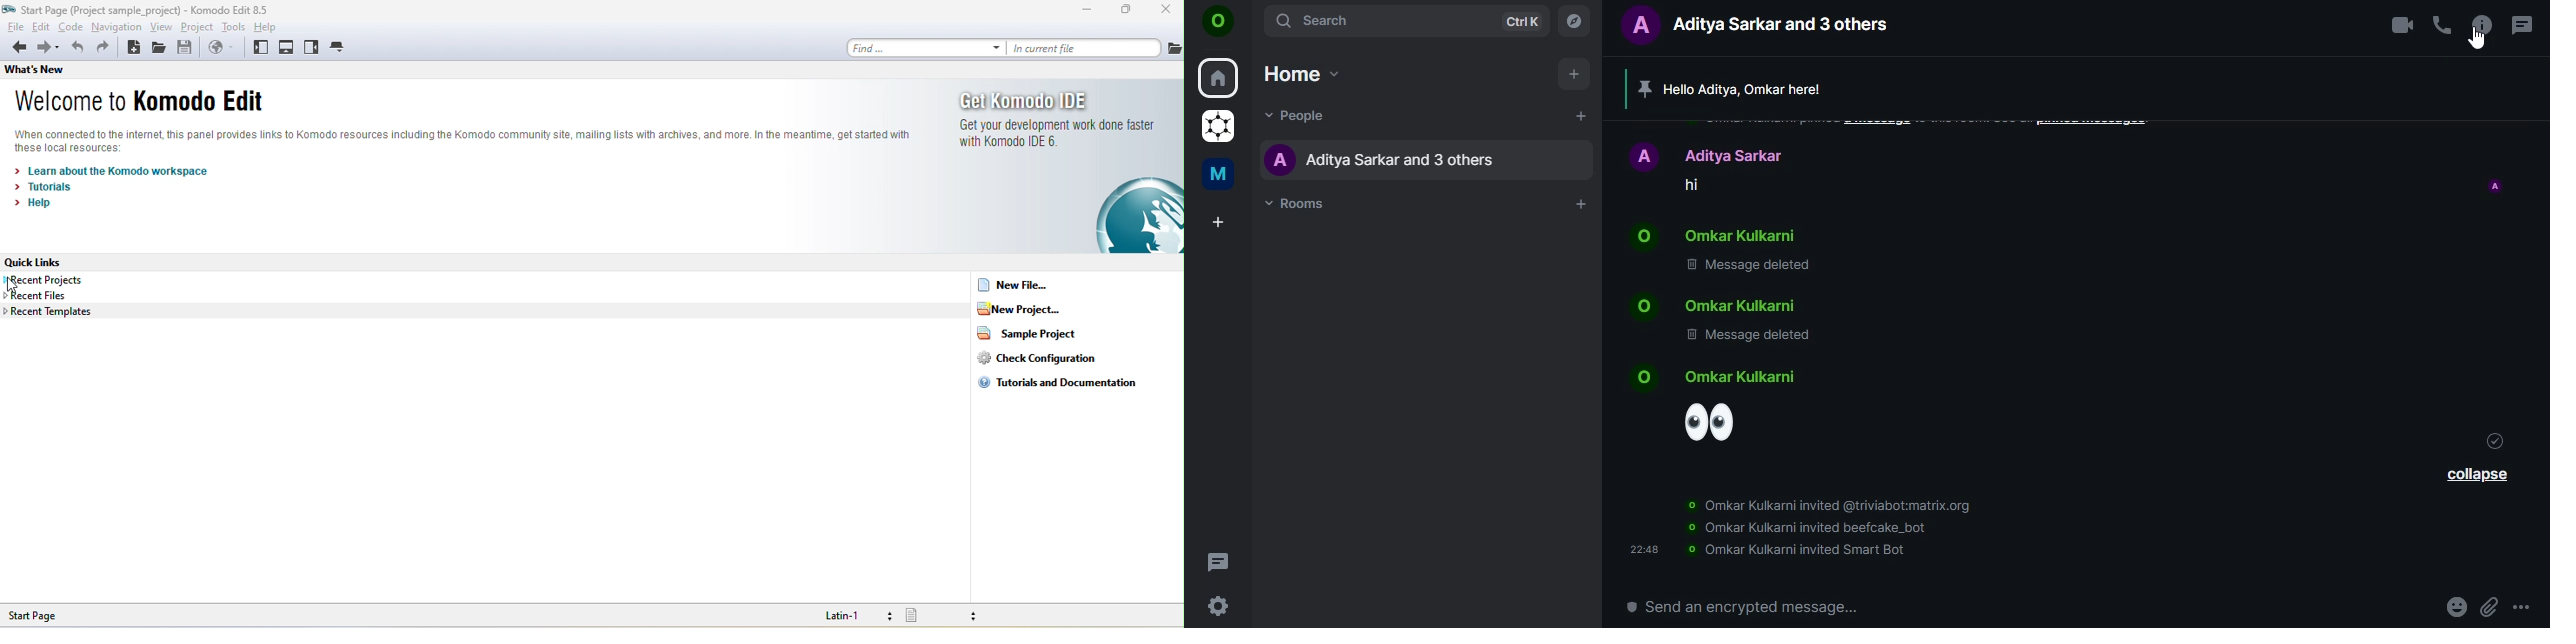 This screenshot has height=644, width=2576. Describe the element at coordinates (2522, 26) in the screenshot. I see `threads` at that location.